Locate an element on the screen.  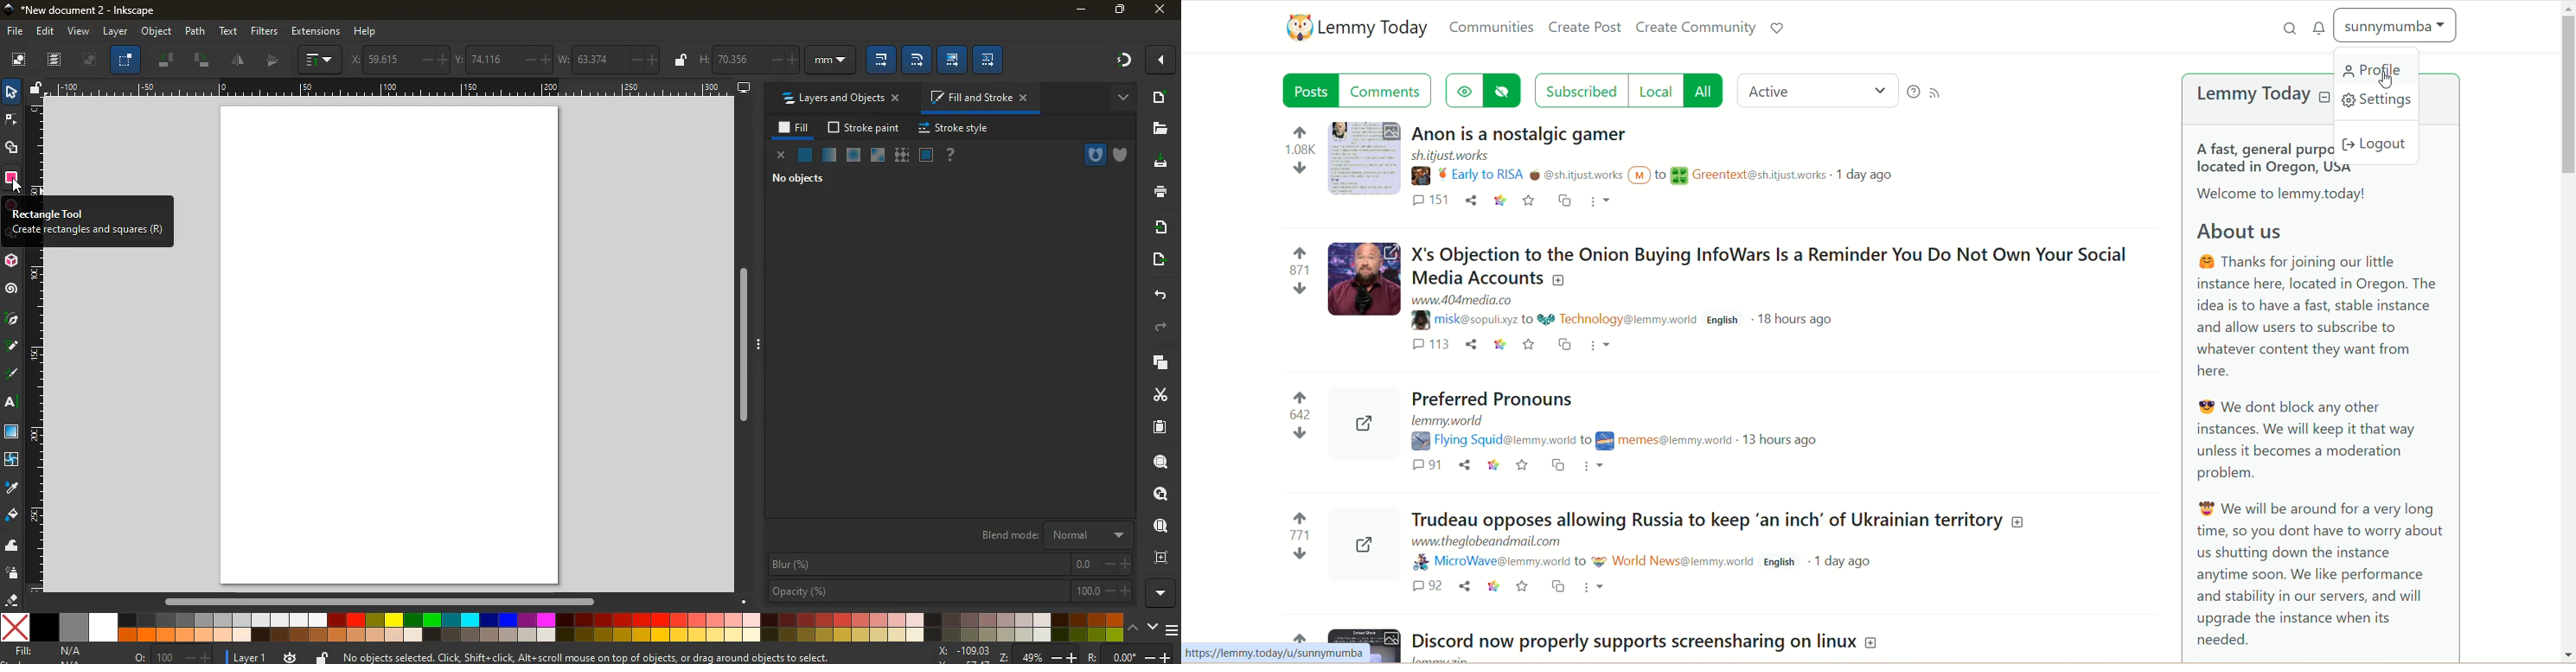
time is located at coordinates (291, 657).